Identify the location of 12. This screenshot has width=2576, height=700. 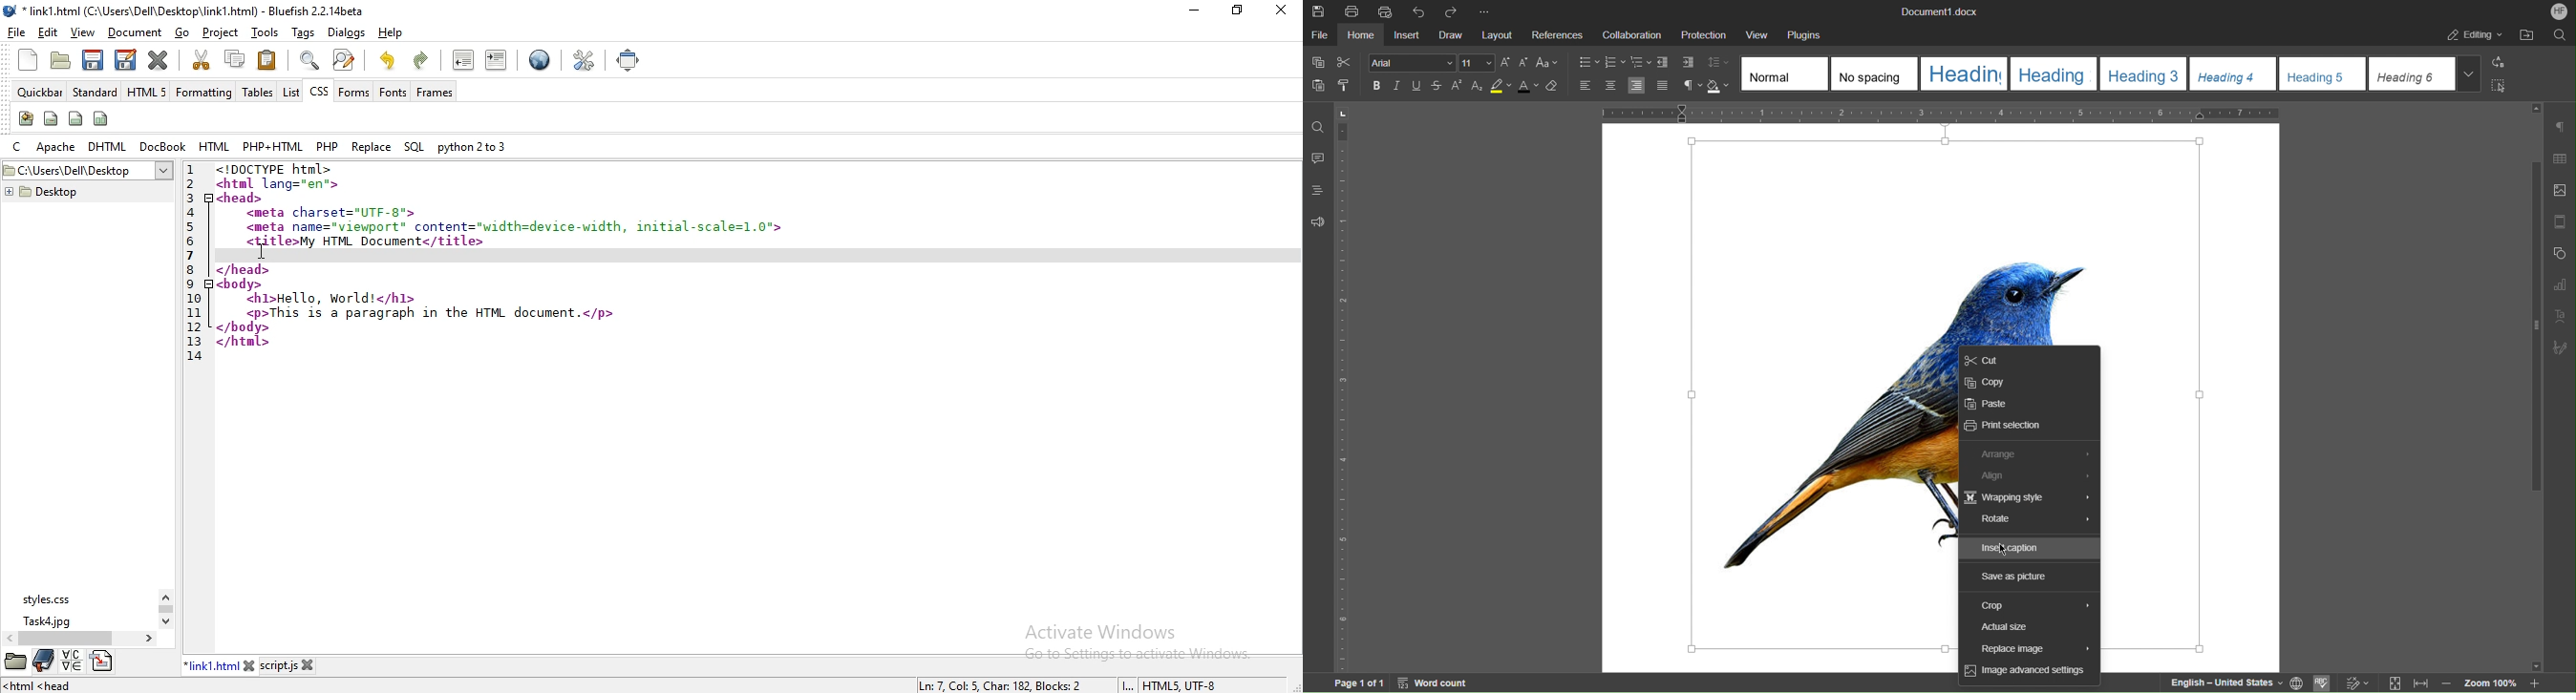
(194, 328).